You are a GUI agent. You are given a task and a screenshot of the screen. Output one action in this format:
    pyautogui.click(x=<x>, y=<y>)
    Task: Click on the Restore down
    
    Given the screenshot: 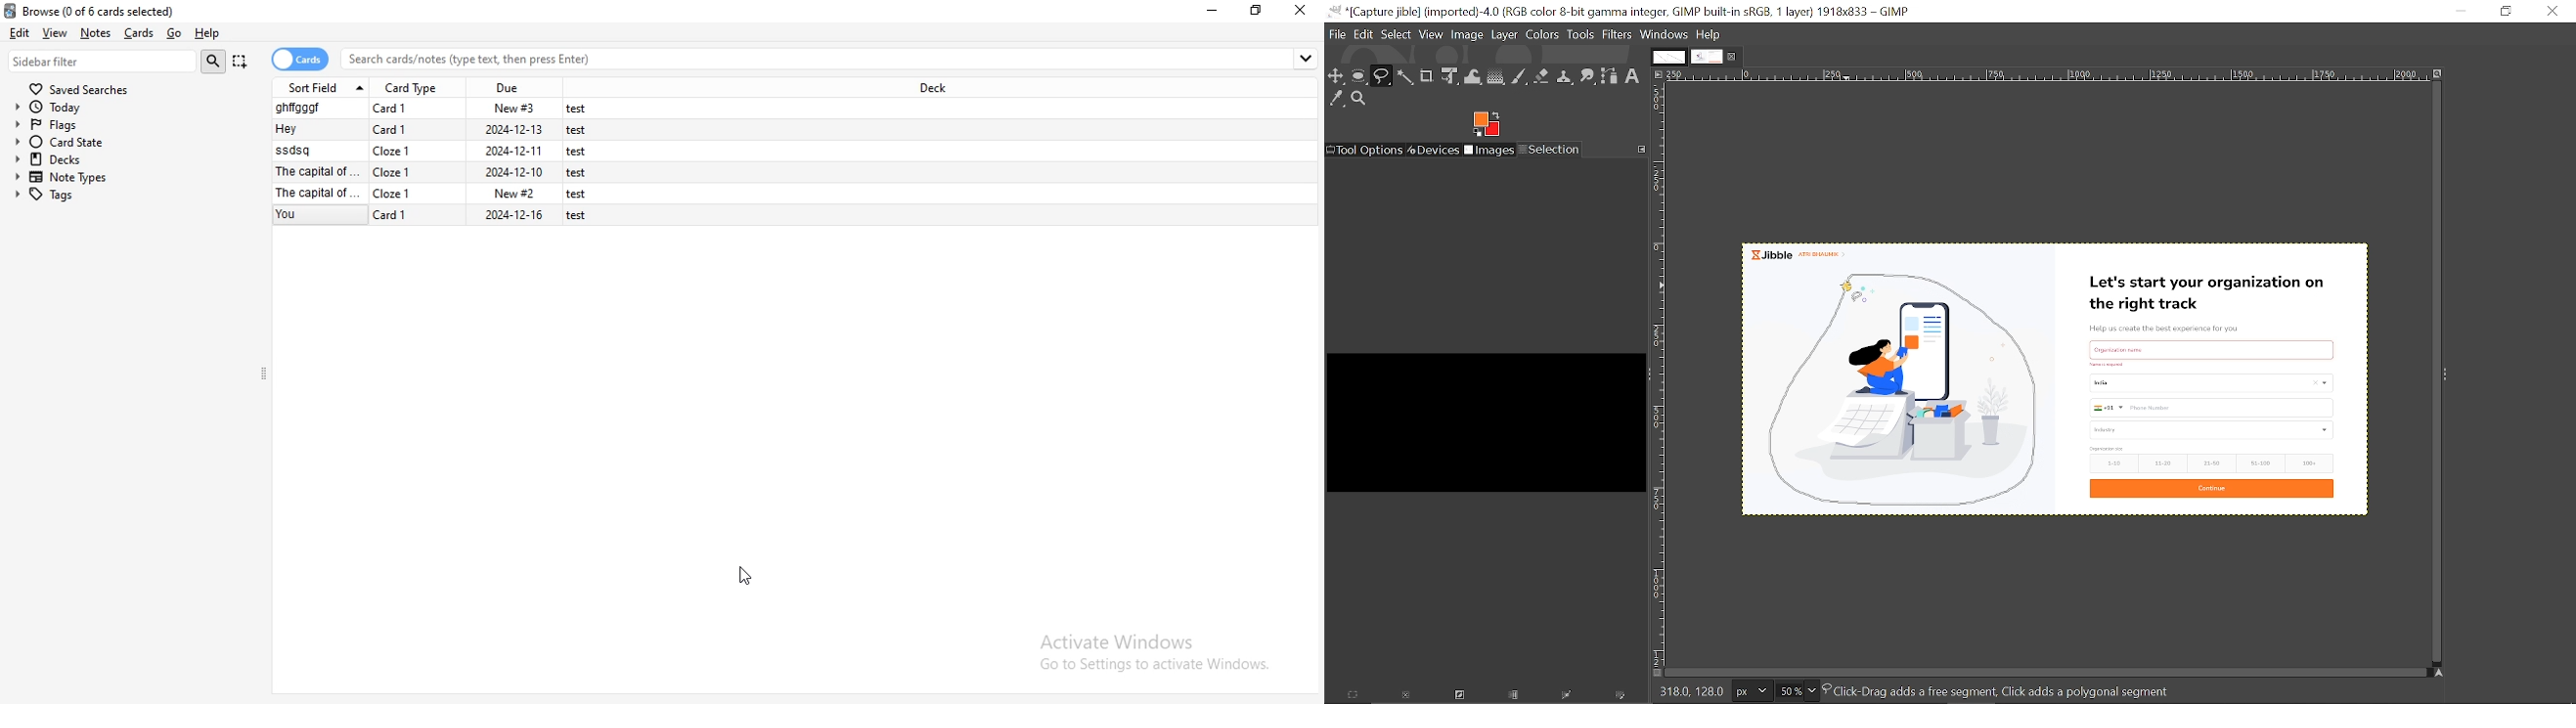 What is the action you would take?
    pyautogui.click(x=2504, y=11)
    